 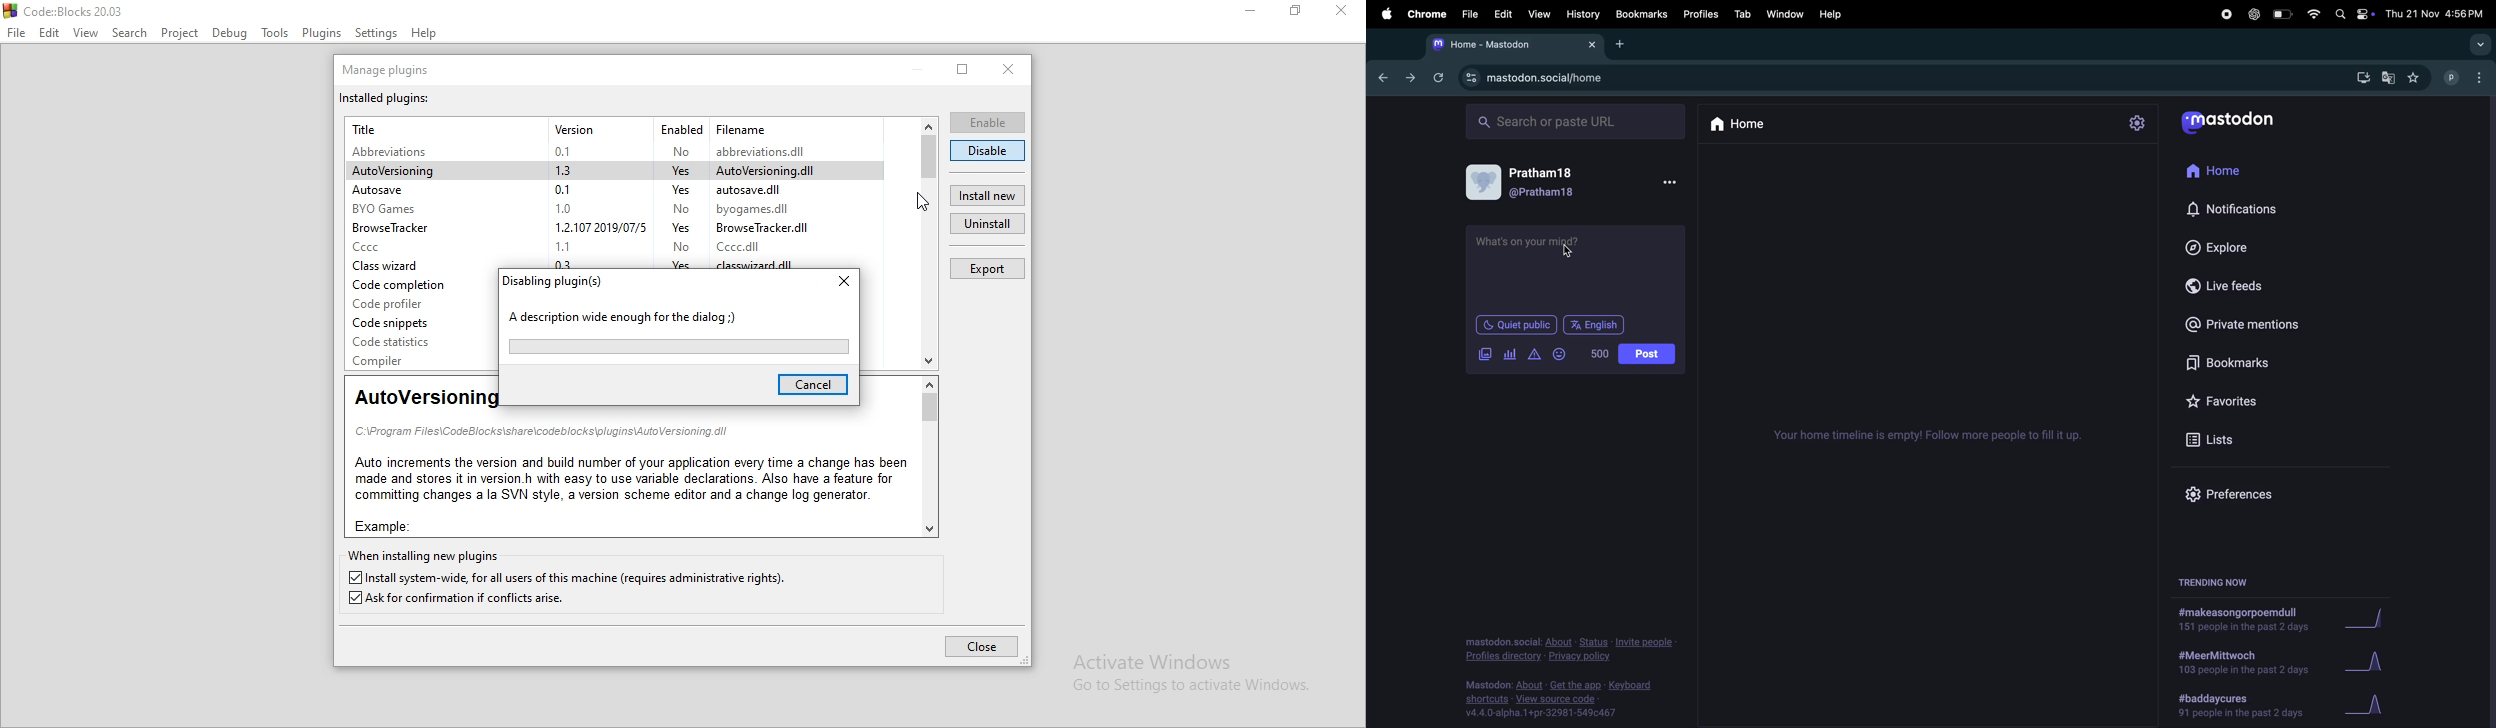 What do you see at coordinates (628, 478) in the screenshot?
I see `Auto increments the version and build number of your application every time a change has beenmade and stores it in version. h with easy to use variable declarations. Also have a feature for‘committing changes a la SVN style, a version scheme editor and a change log generator.` at bounding box center [628, 478].